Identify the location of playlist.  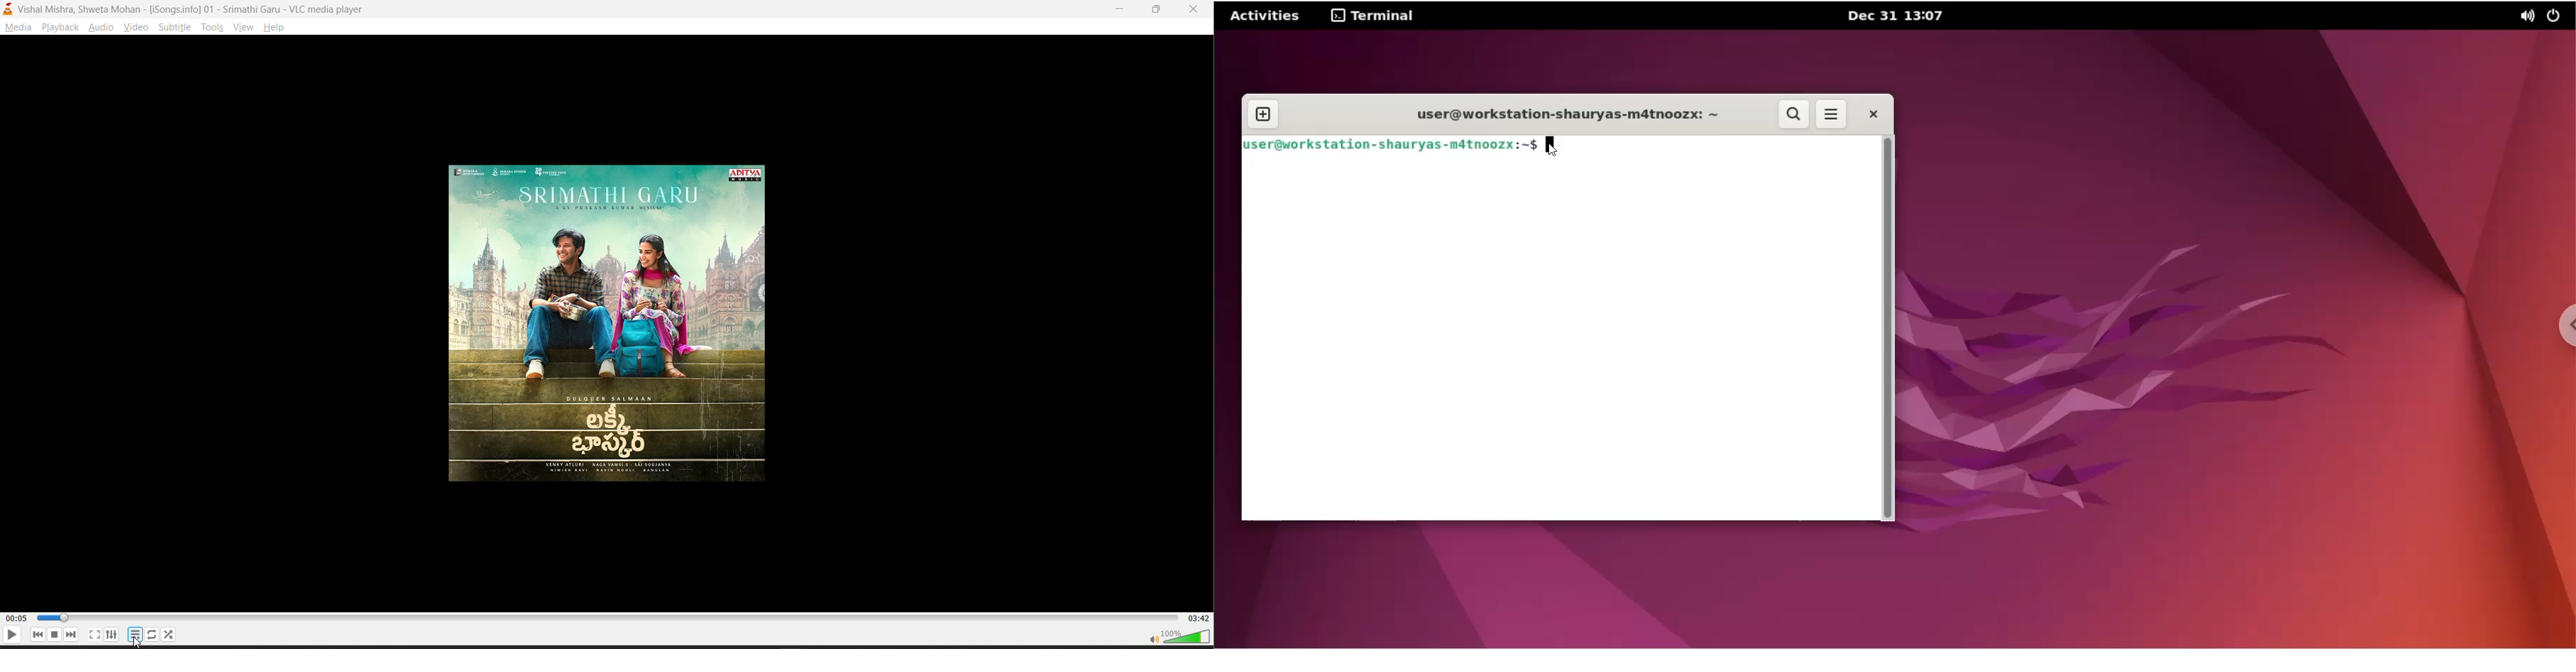
(152, 634).